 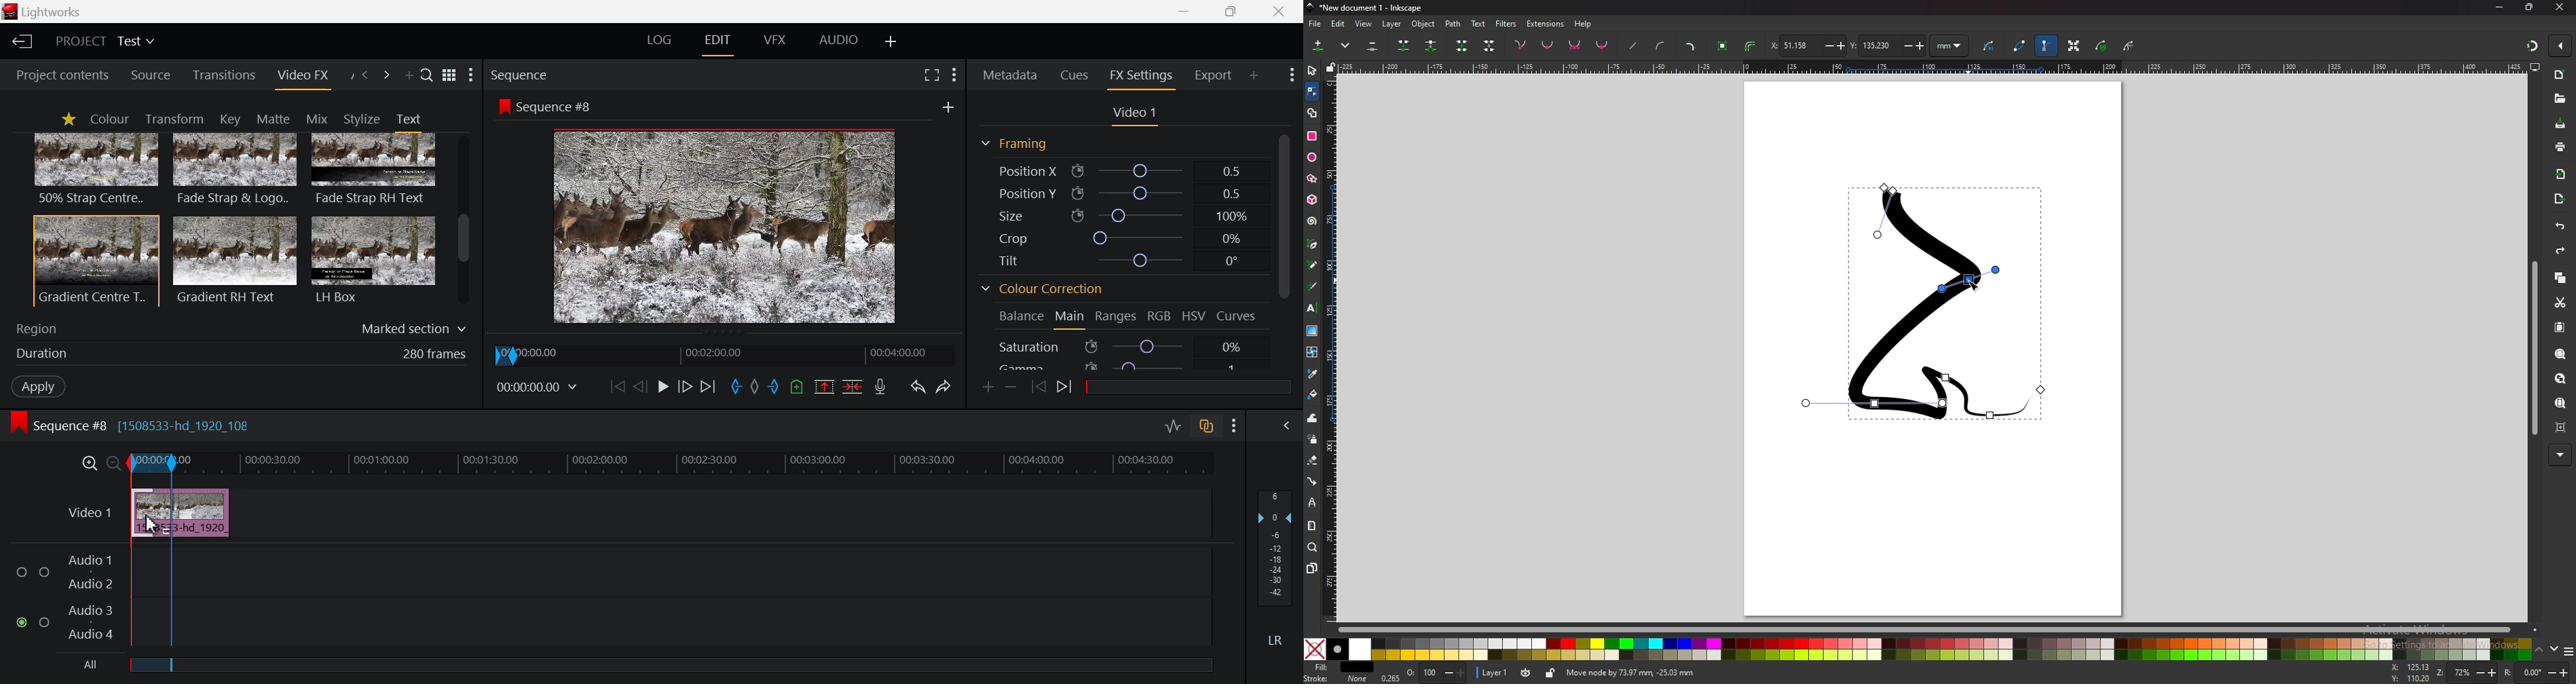 What do you see at coordinates (2560, 75) in the screenshot?
I see `new` at bounding box center [2560, 75].